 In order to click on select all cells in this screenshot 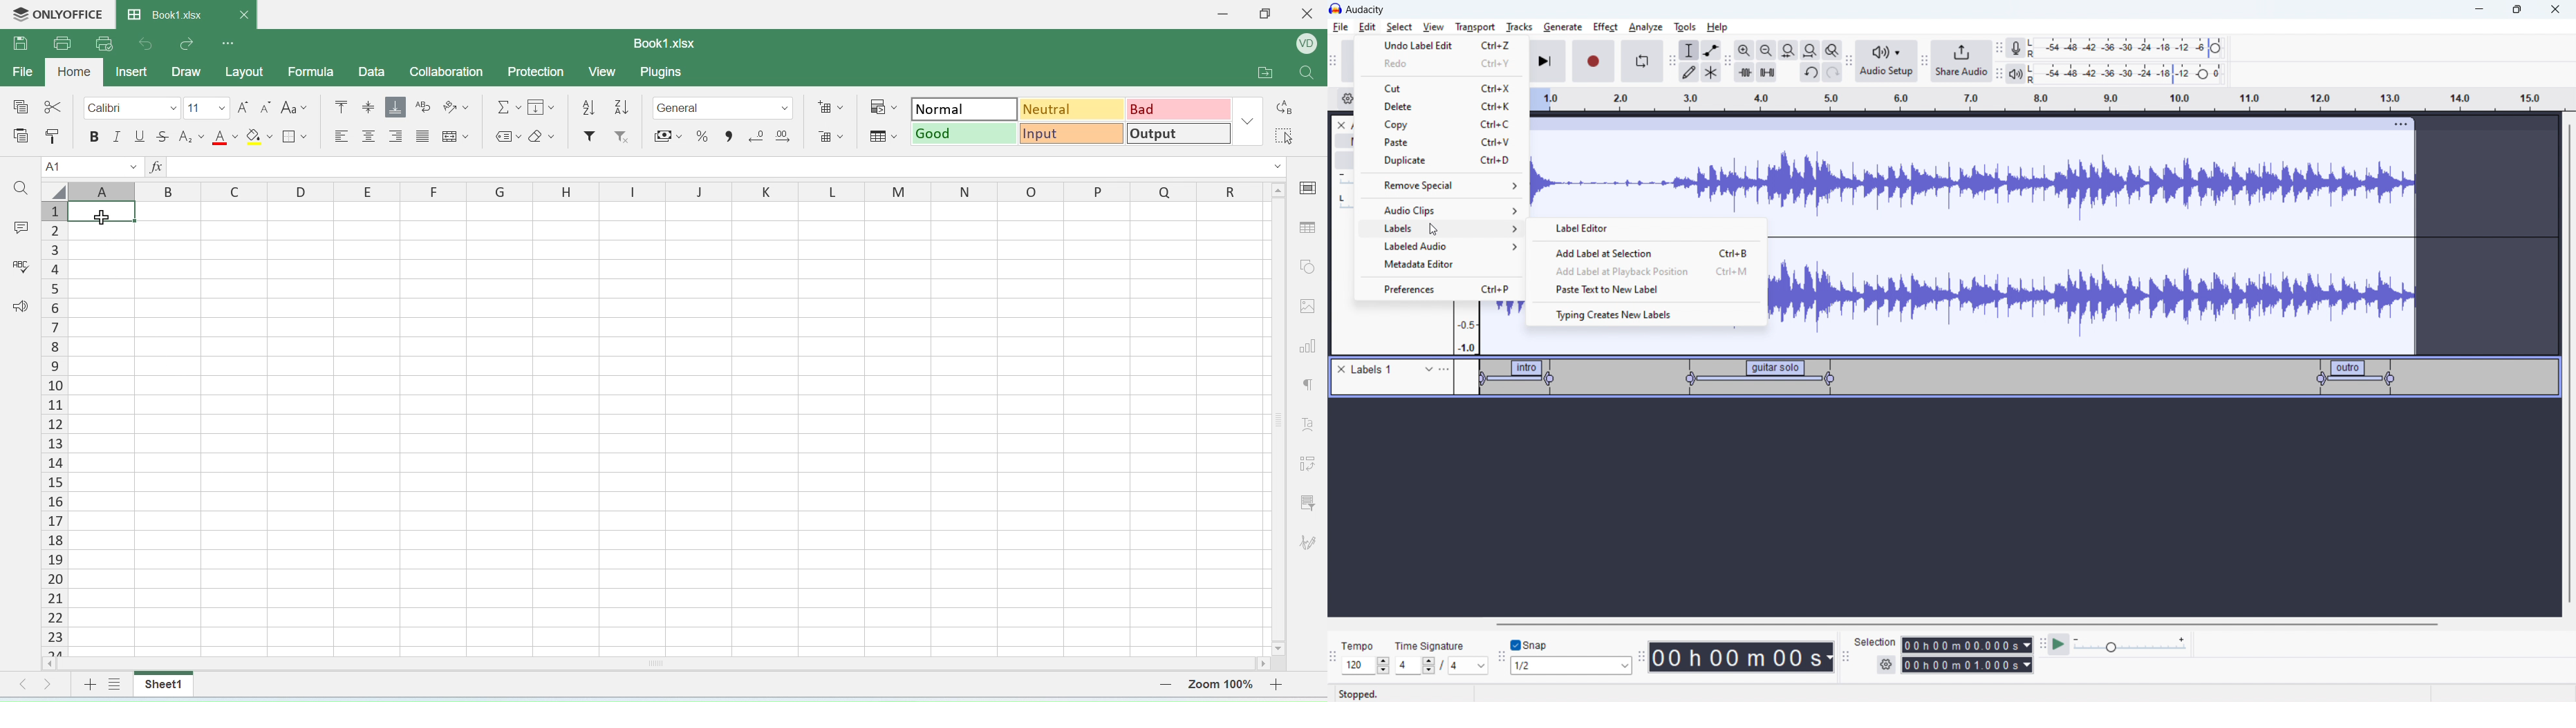, I will do `click(54, 191)`.